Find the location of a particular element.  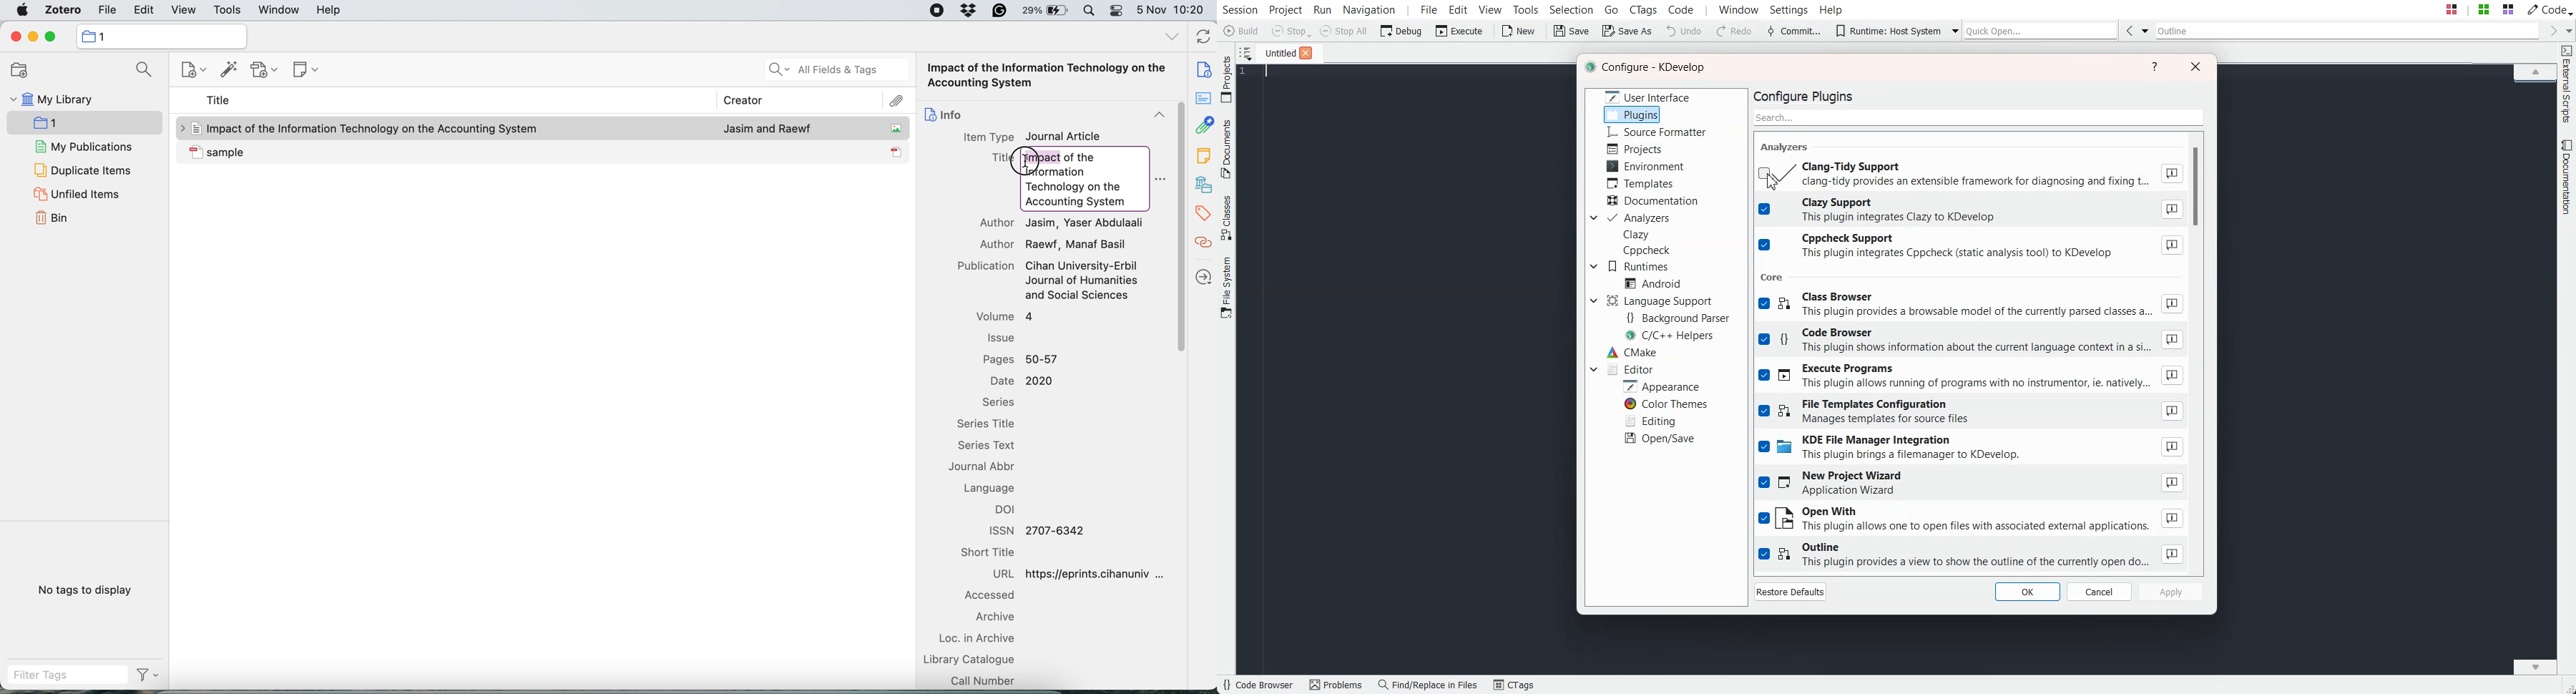

minimise is located at coordinates (34, 37).